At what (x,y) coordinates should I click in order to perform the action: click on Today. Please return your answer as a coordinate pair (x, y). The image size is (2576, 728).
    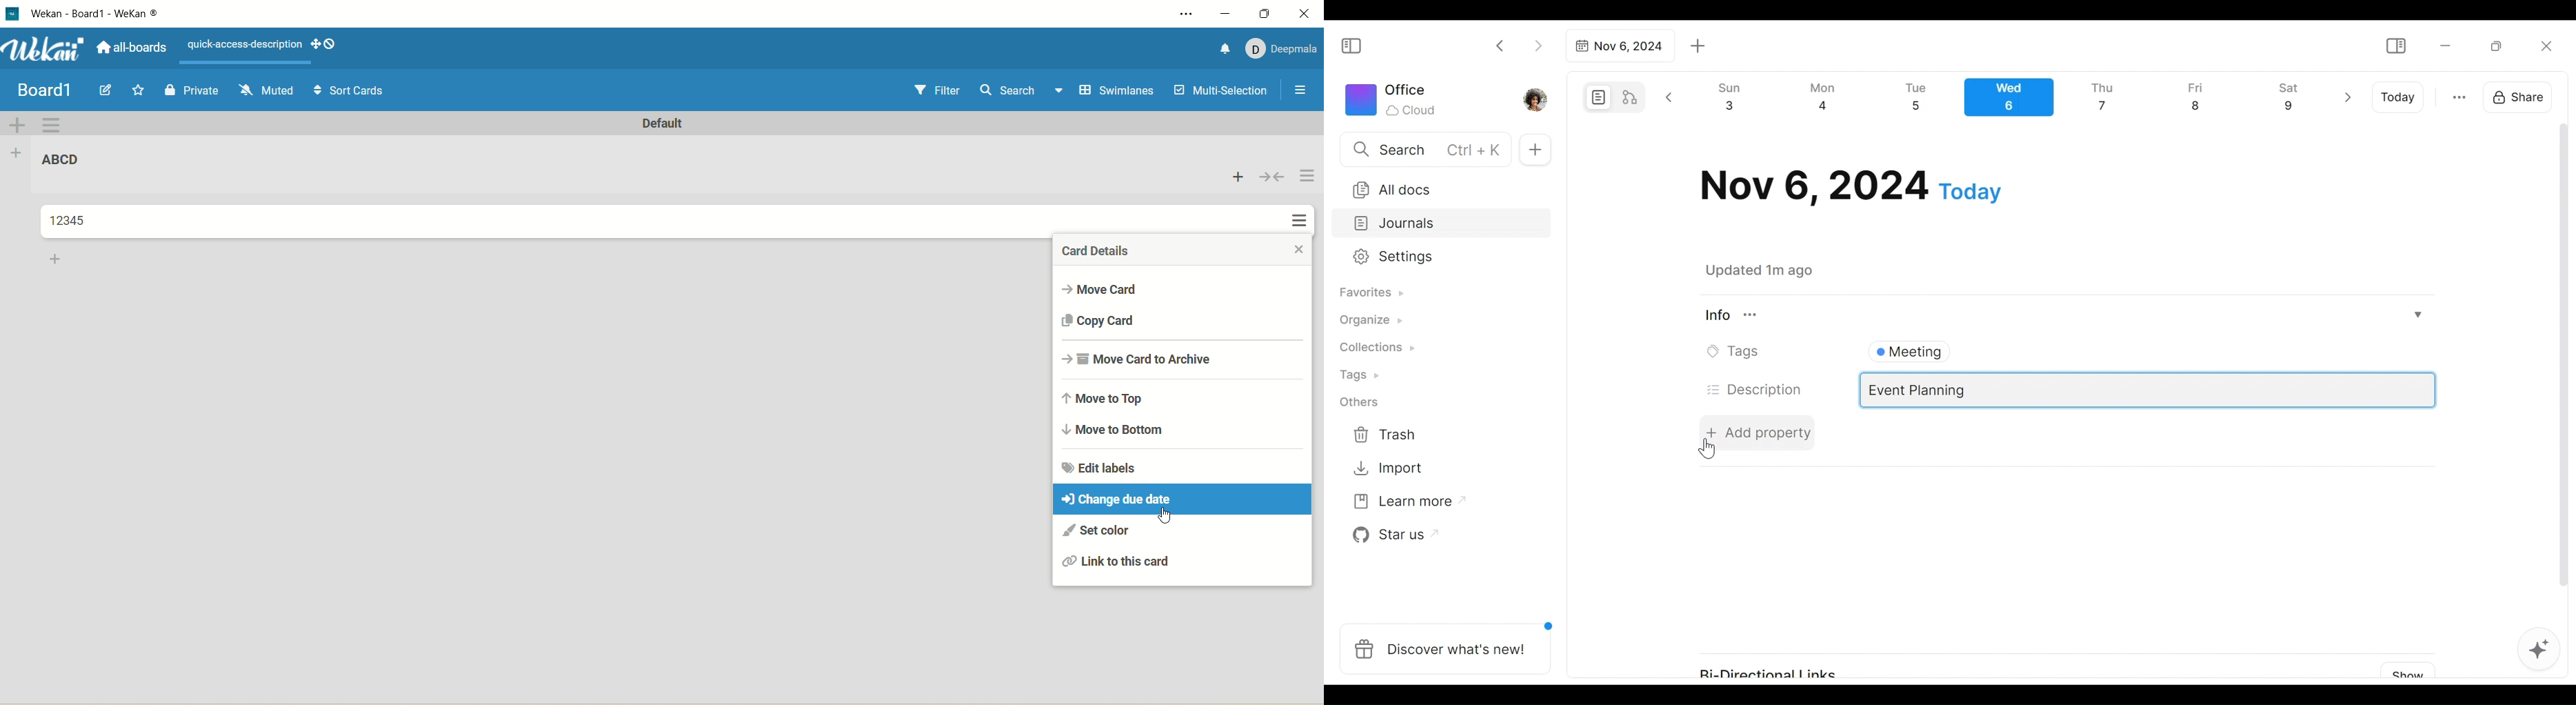
    Looking at the image, I should click on (2400, 97).